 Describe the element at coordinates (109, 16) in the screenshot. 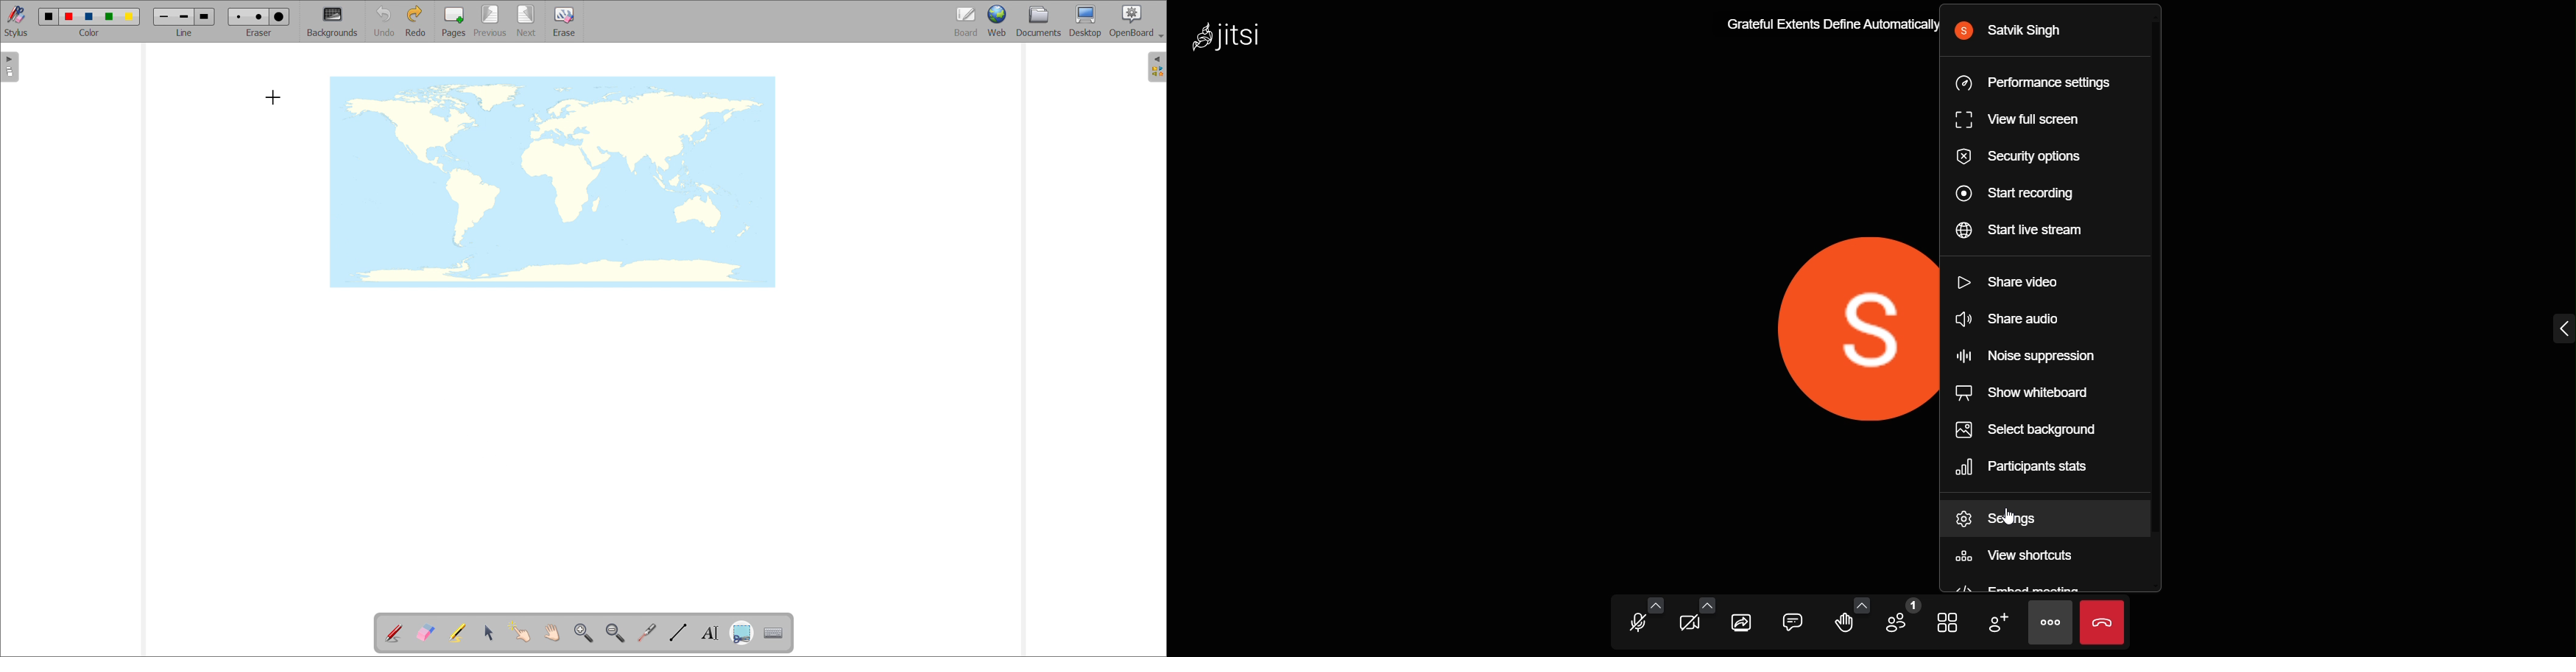

I see `green` at that location.